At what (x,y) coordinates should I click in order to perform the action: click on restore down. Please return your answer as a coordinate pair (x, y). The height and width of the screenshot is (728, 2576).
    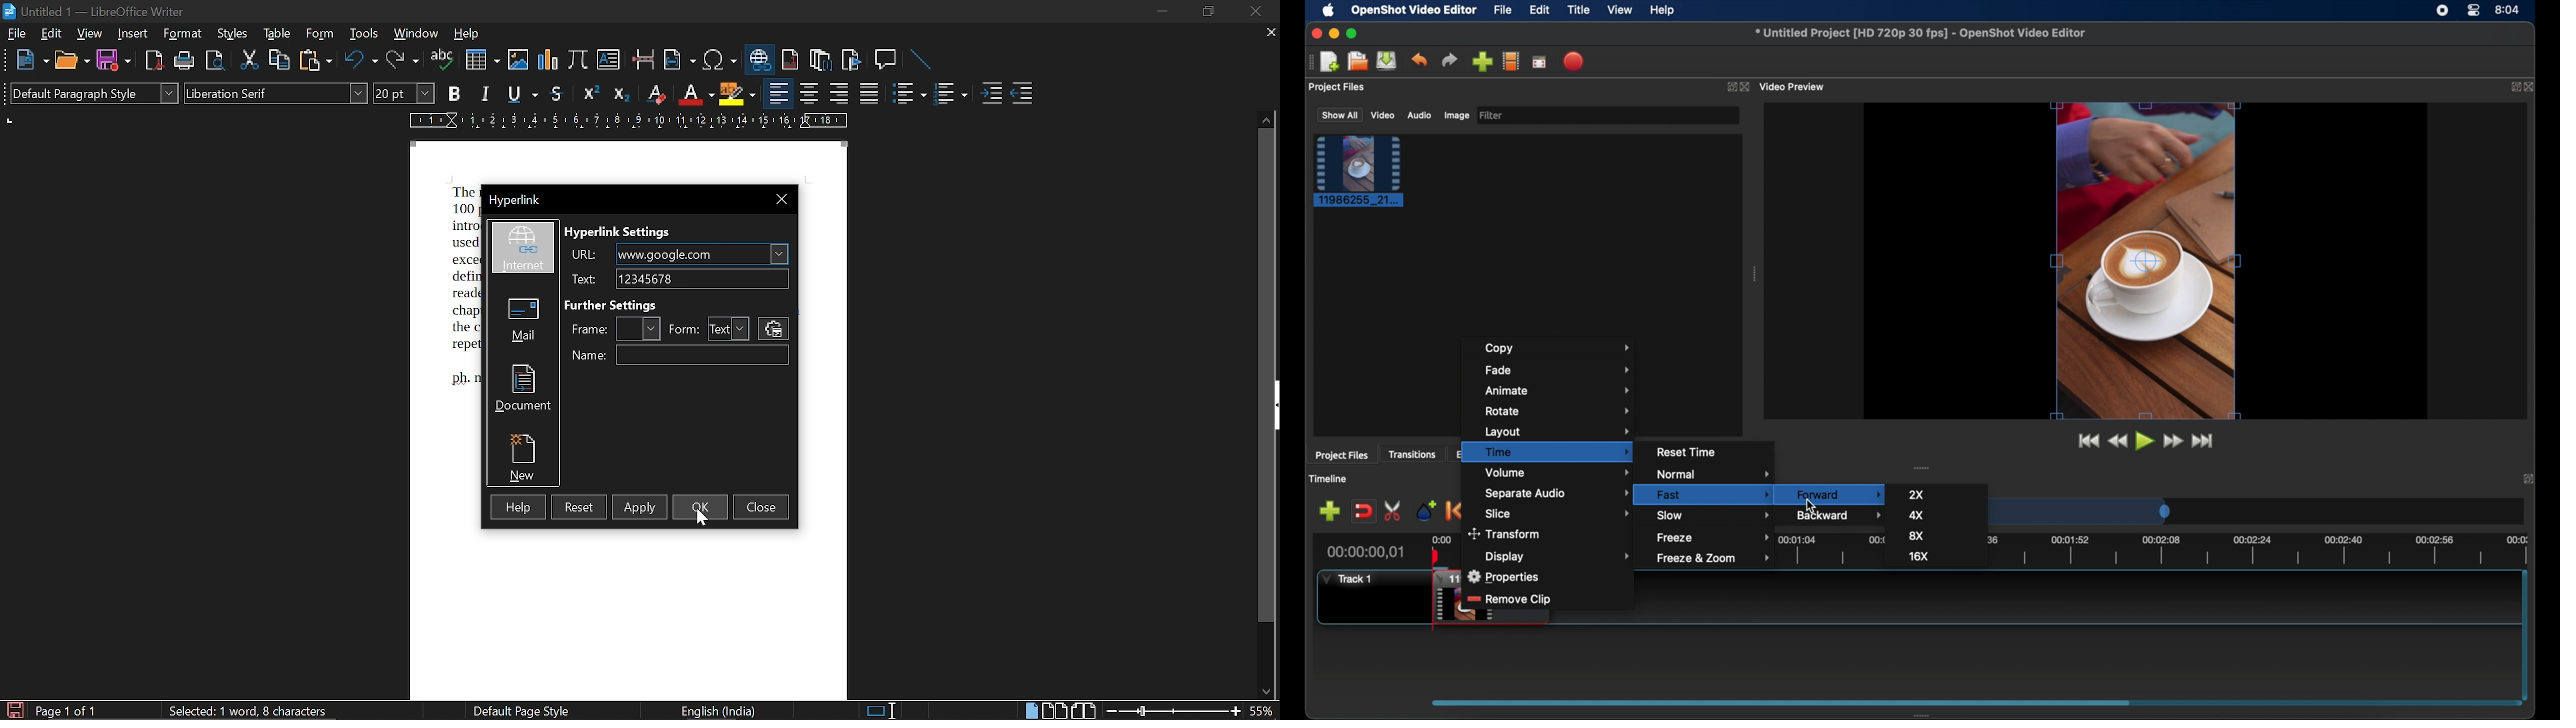
    Looking at the image, I should click on (1207, 12).